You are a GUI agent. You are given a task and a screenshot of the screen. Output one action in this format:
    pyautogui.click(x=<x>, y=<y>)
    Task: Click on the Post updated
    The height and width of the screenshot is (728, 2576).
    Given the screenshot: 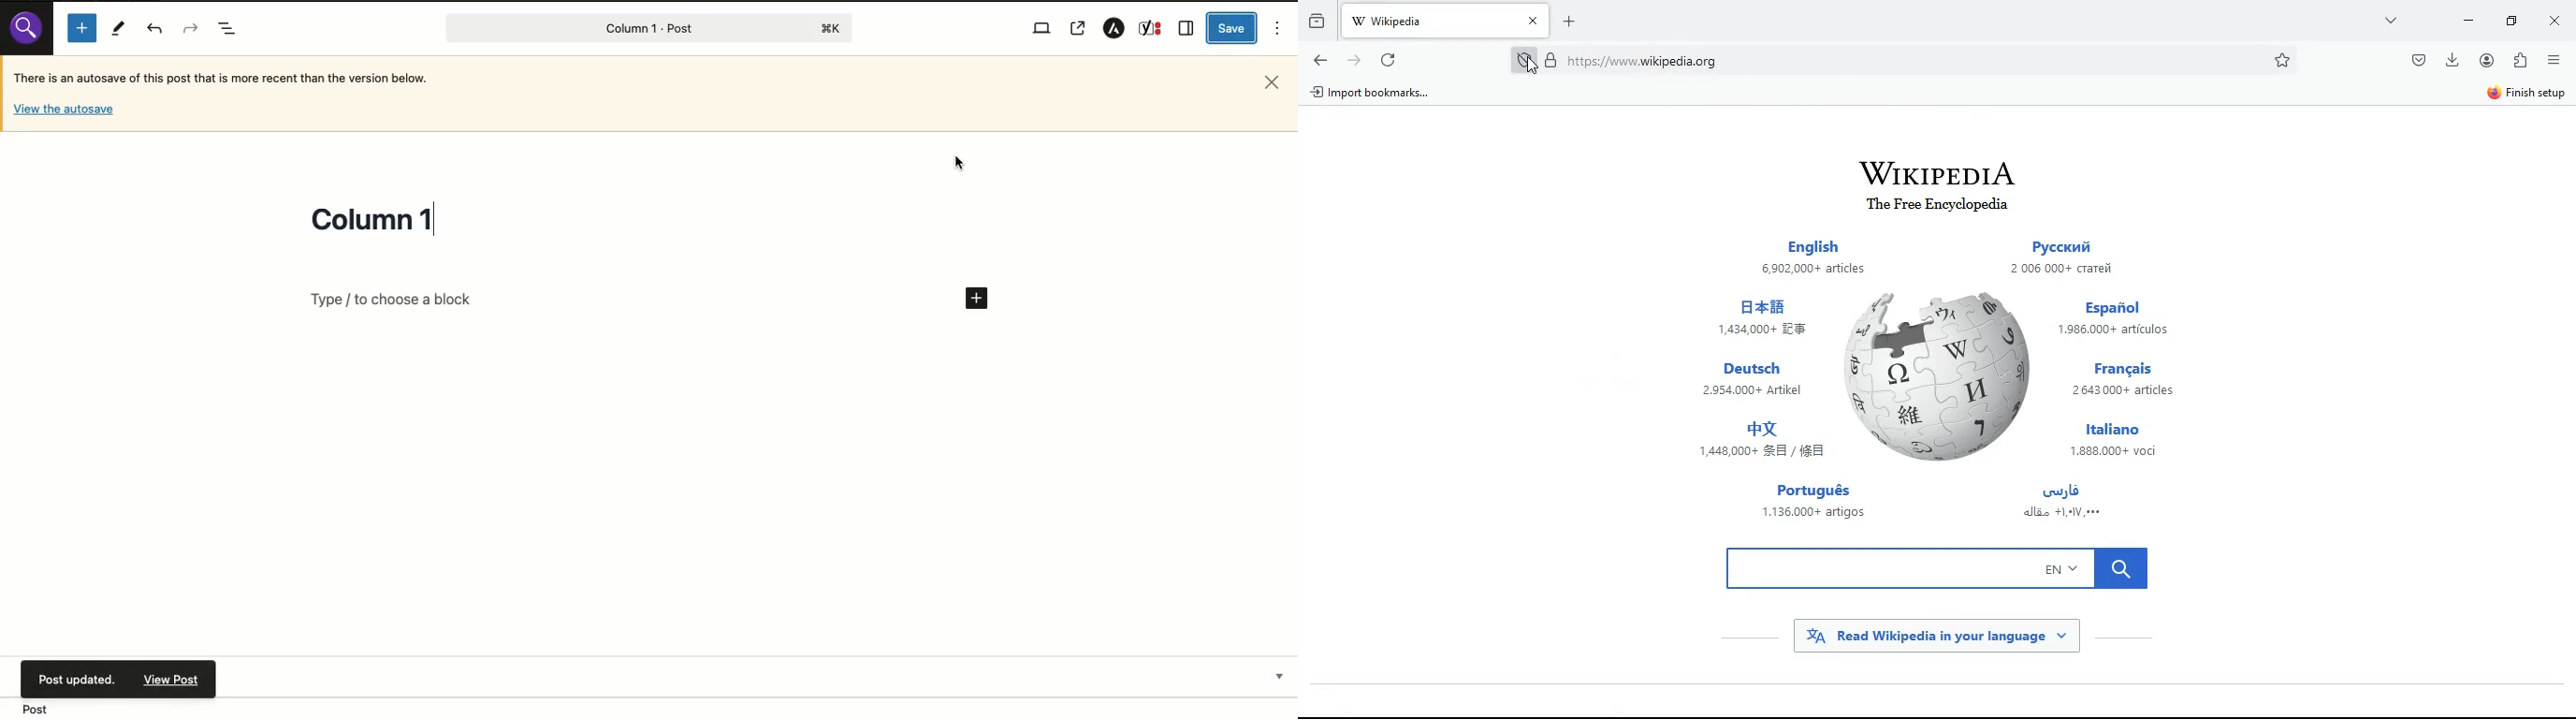 What is the action you would take?
    pyautogui.click(x=175, y=678)
    